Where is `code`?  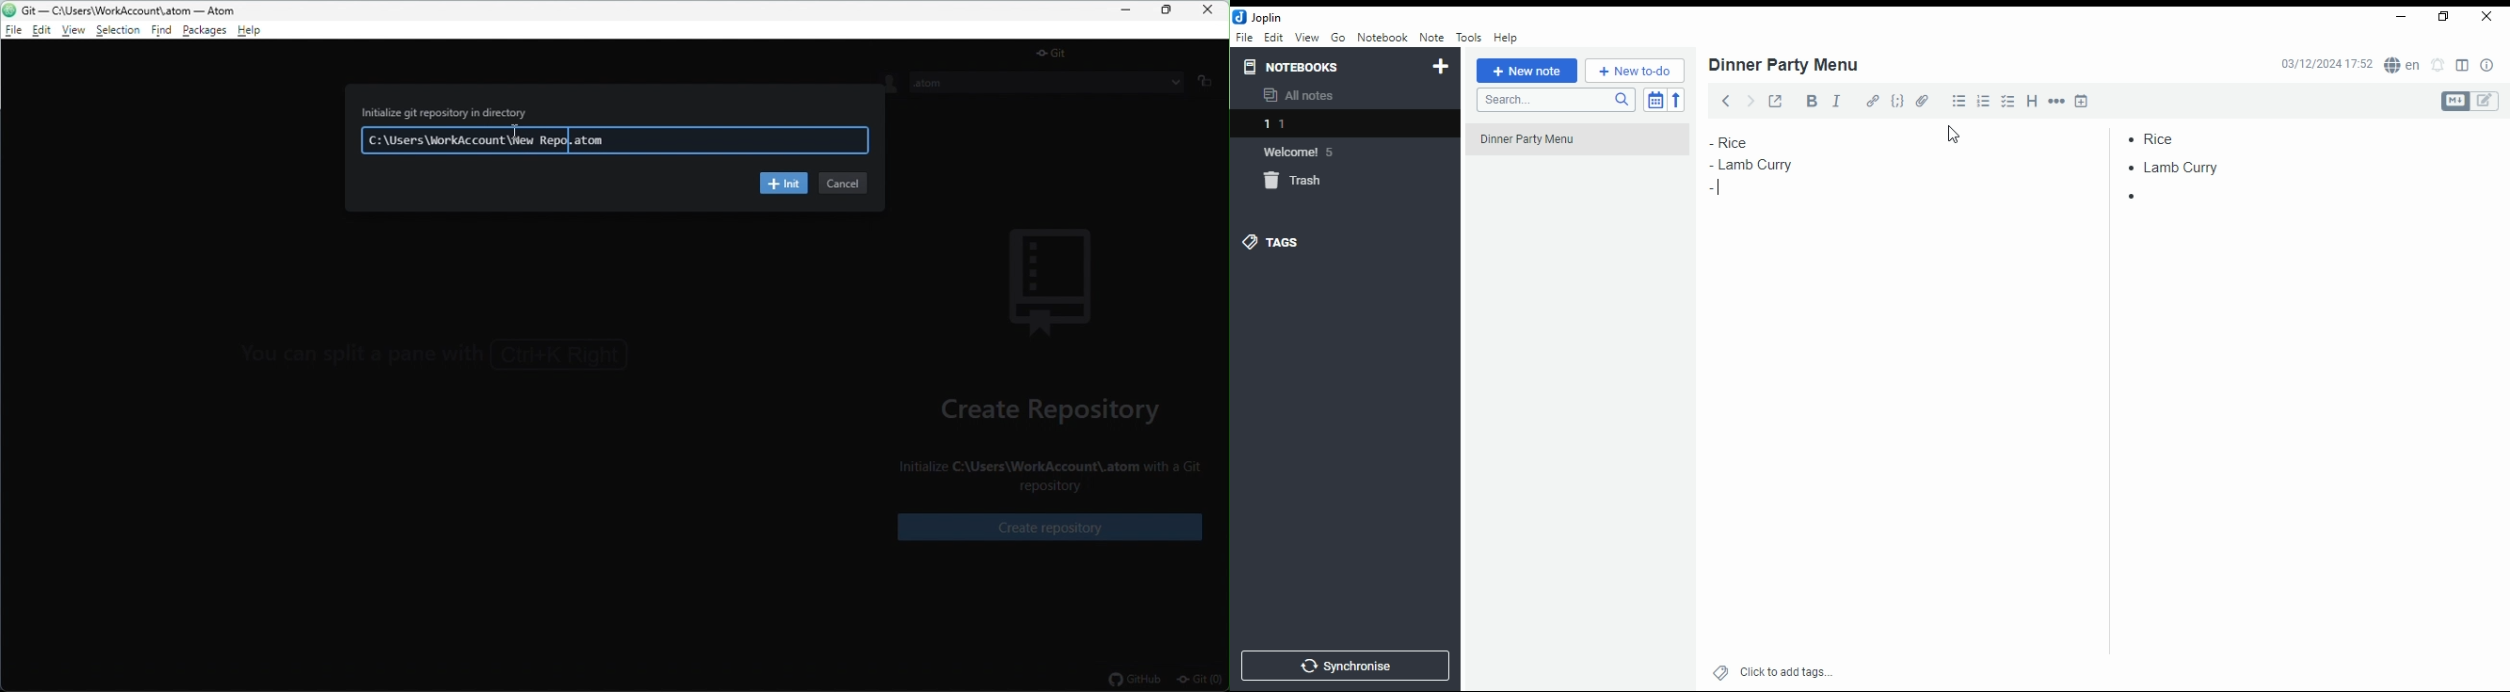
code is located at coordinates (1899, 103).